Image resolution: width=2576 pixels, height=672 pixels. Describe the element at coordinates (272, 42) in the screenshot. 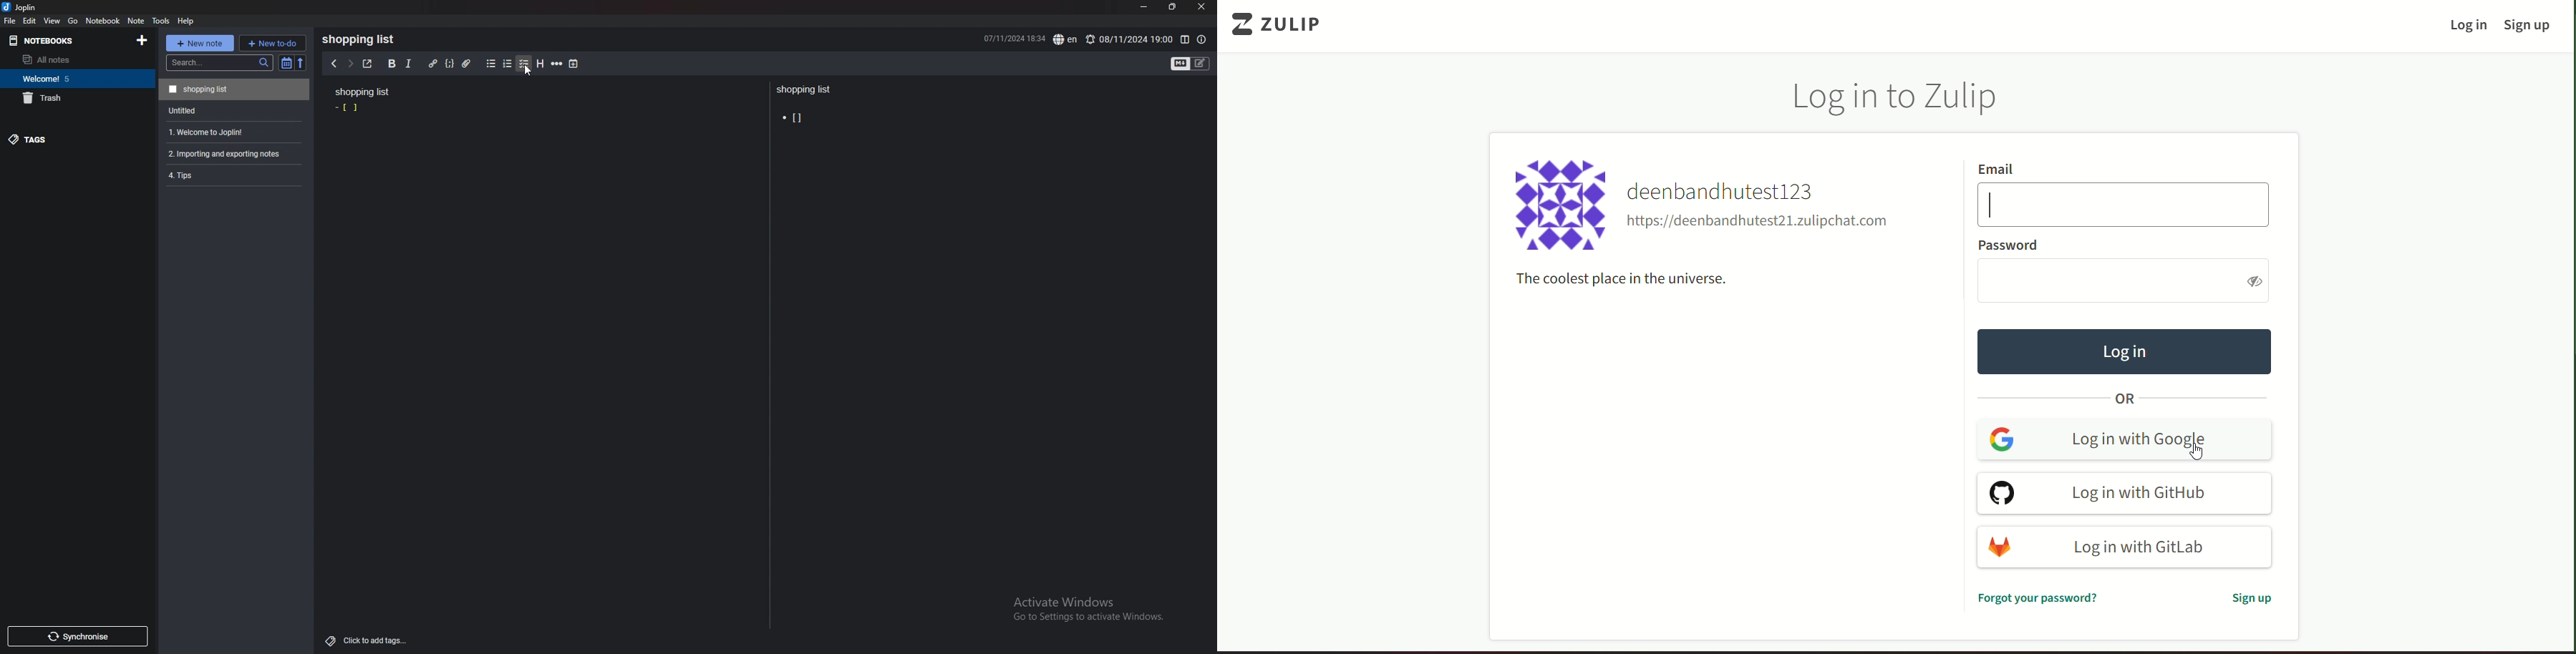

I see `new todo` at that location.